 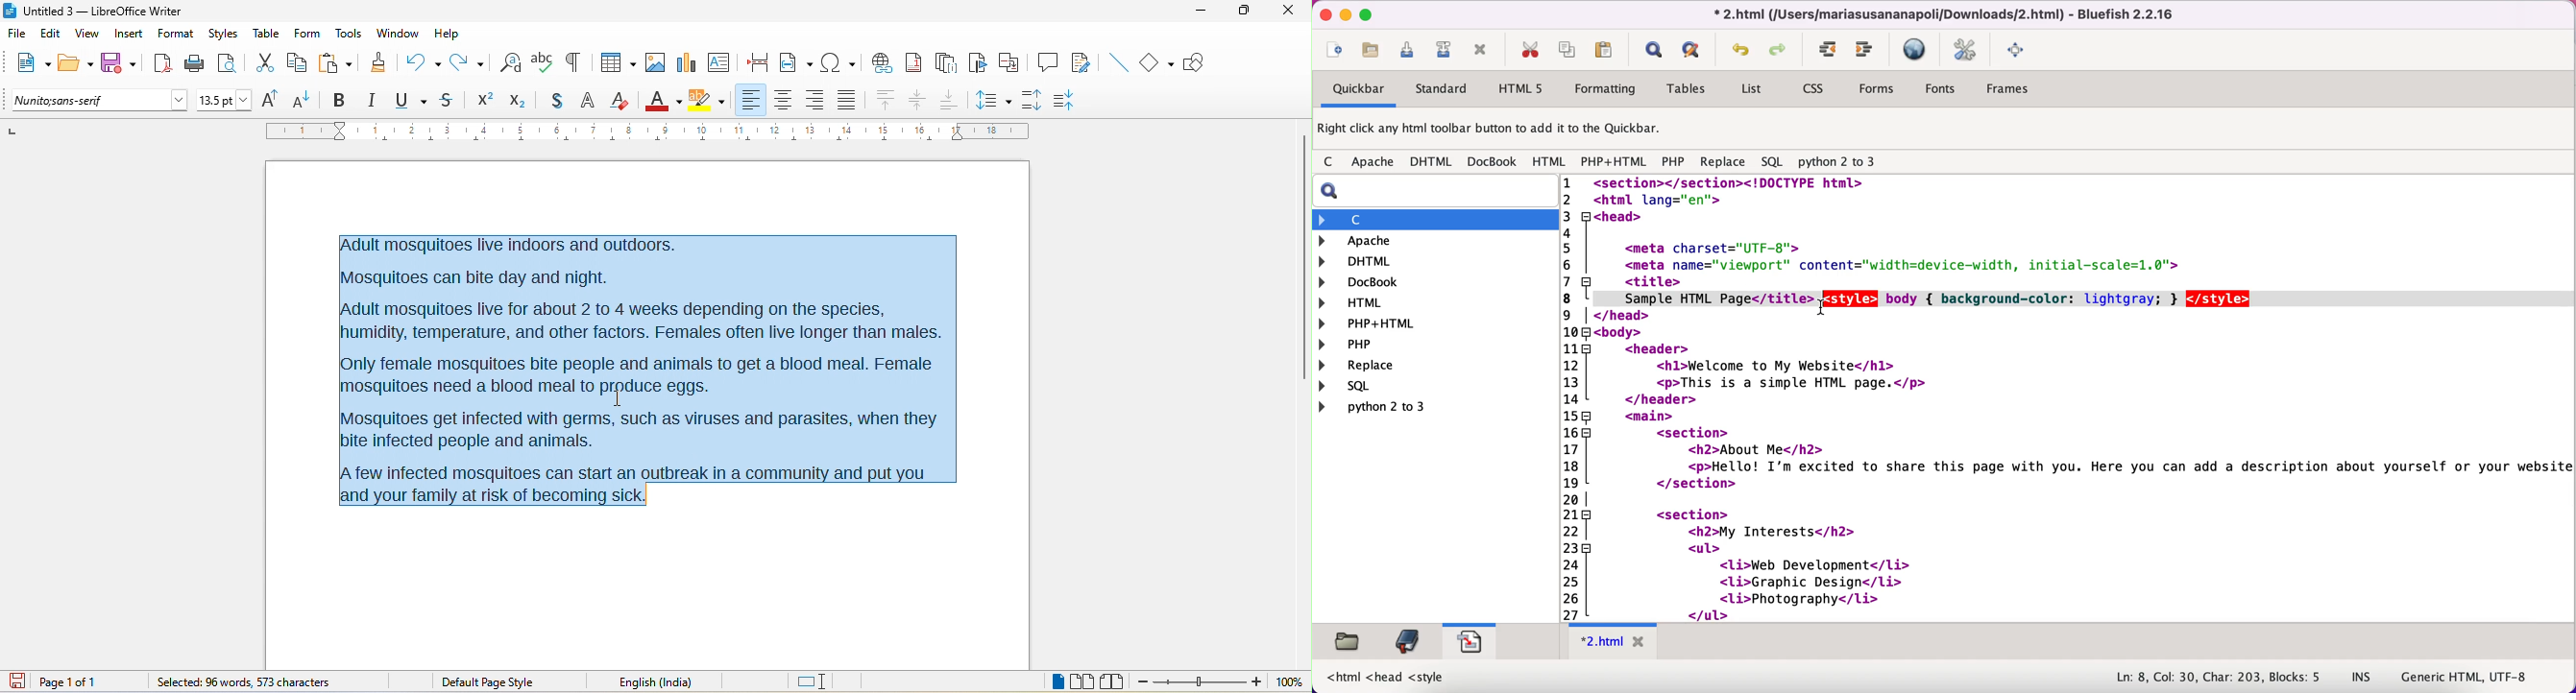 What do you see at coordinates (1493, 161) in the screenshot?
I see `docbook` at bounding box center [1493, 161].